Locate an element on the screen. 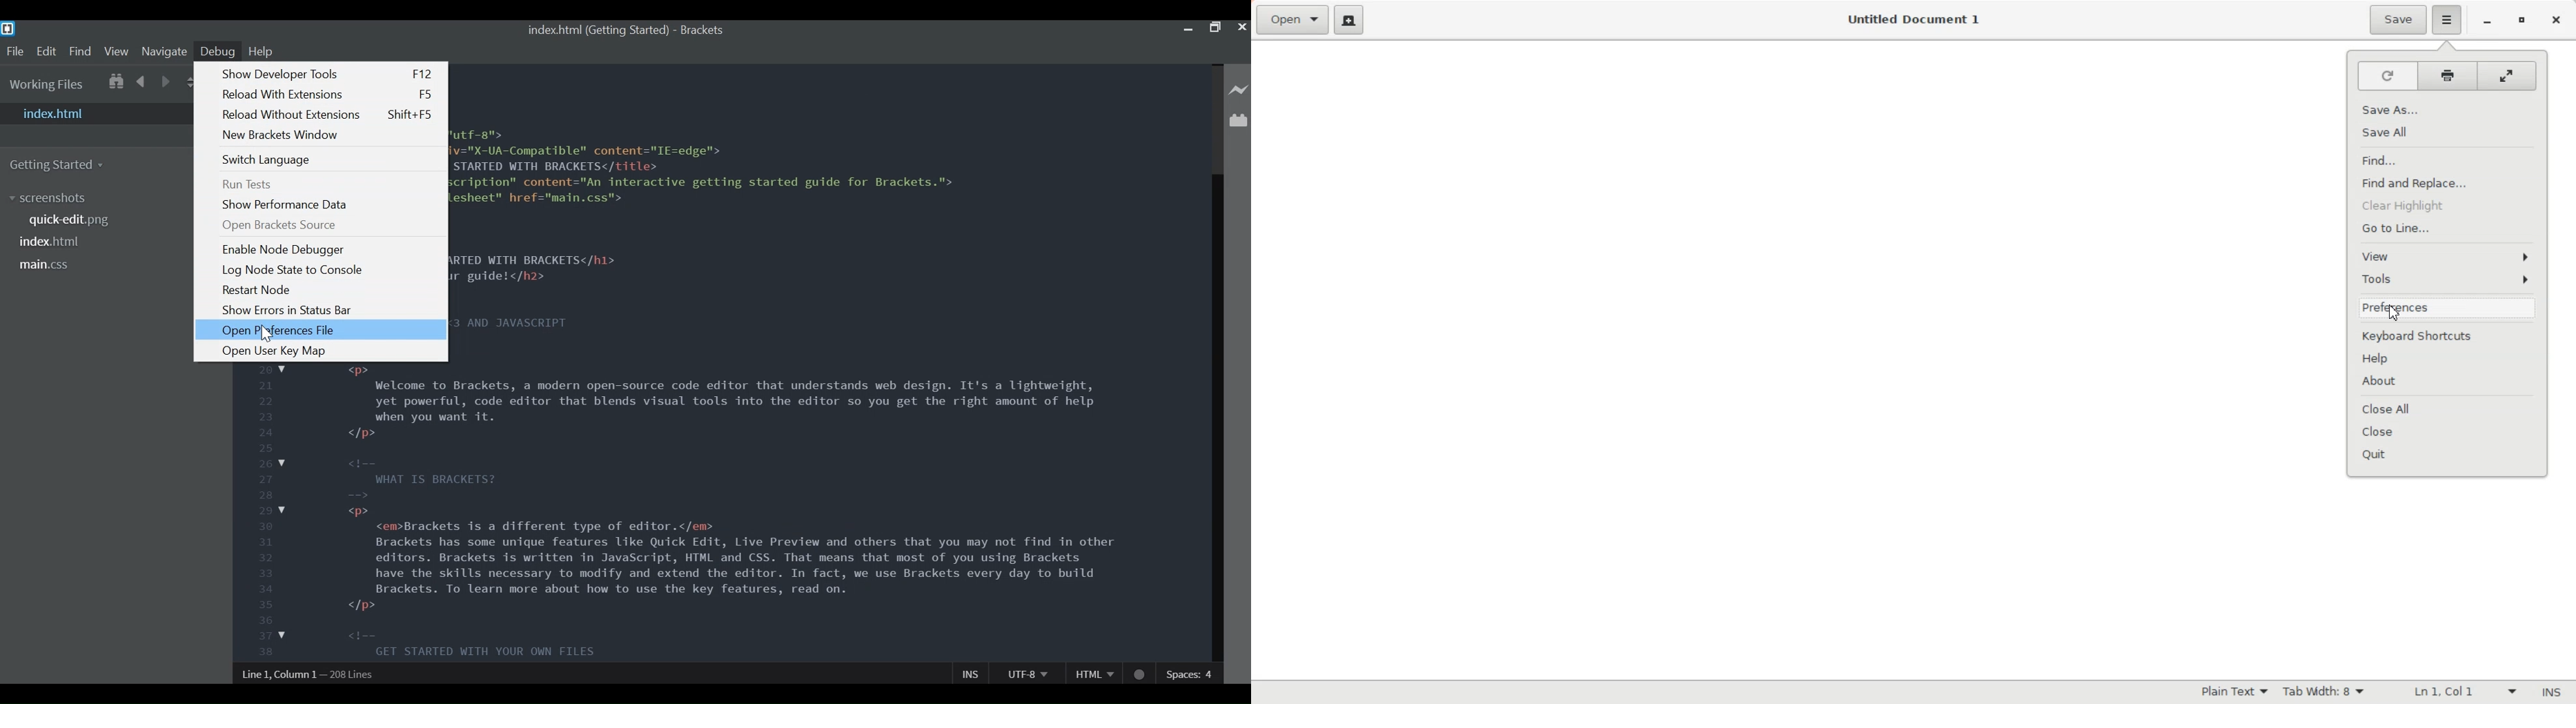  Navigate Forward is located at coordinates (167, 81).